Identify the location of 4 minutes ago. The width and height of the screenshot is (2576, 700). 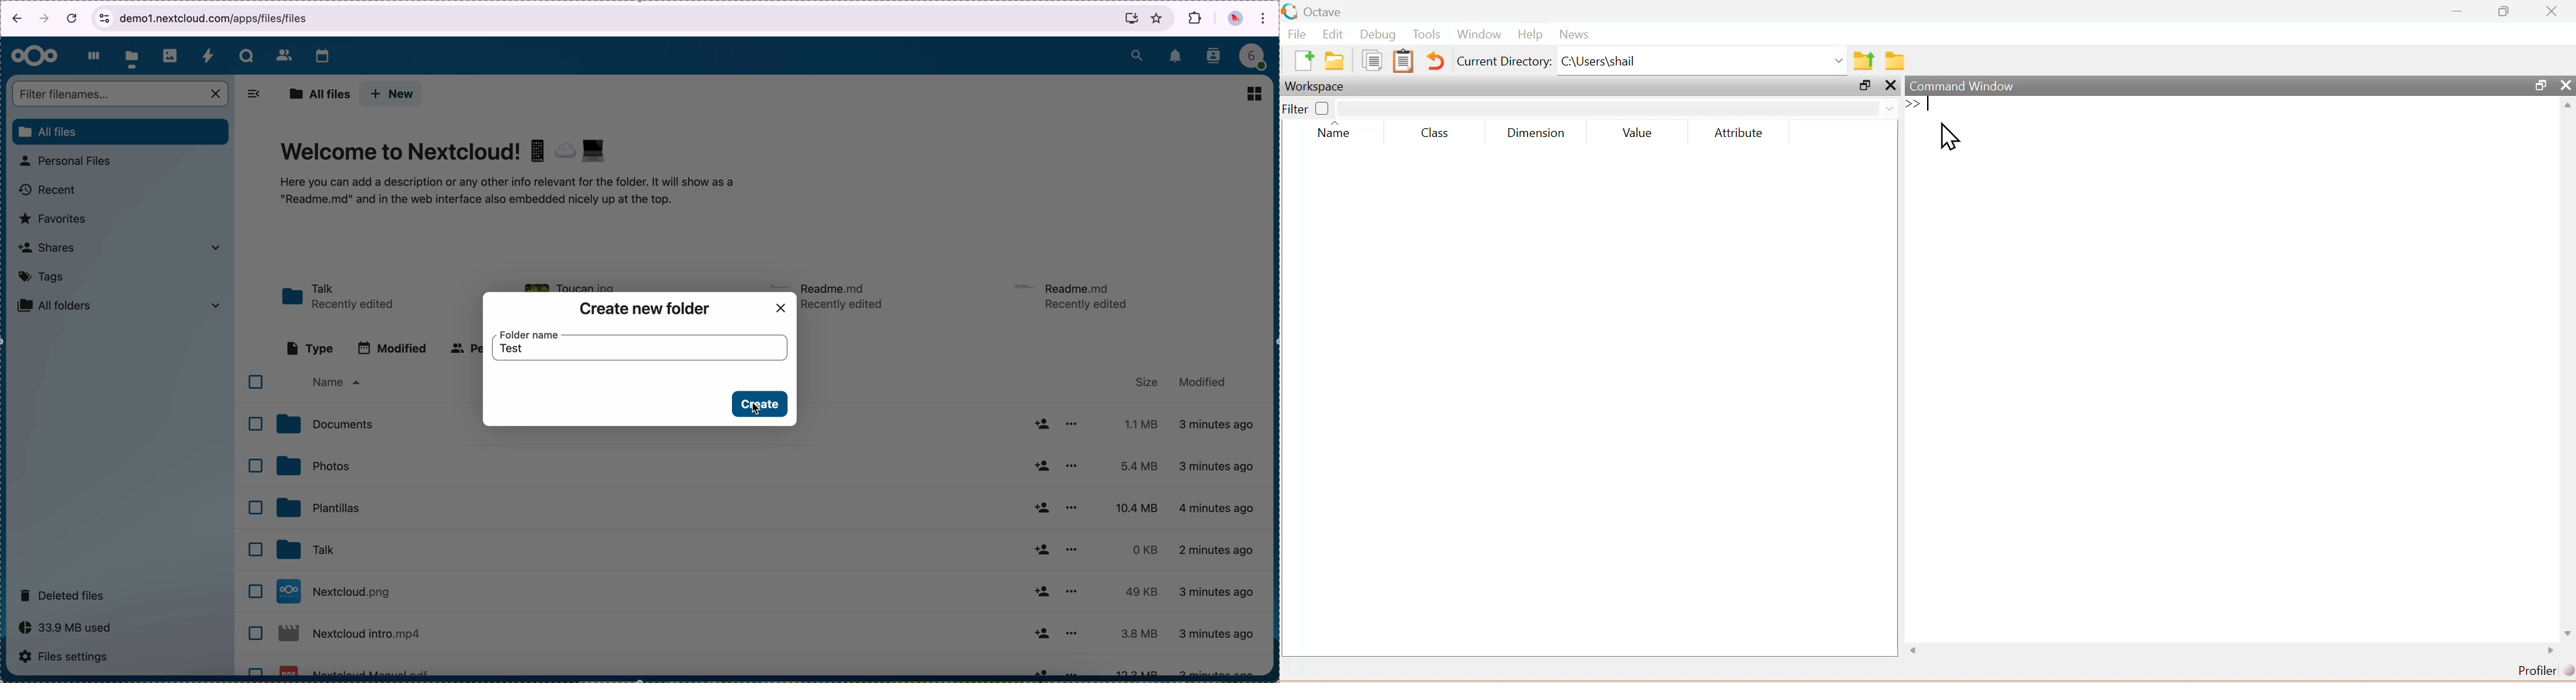
(1222, 591).